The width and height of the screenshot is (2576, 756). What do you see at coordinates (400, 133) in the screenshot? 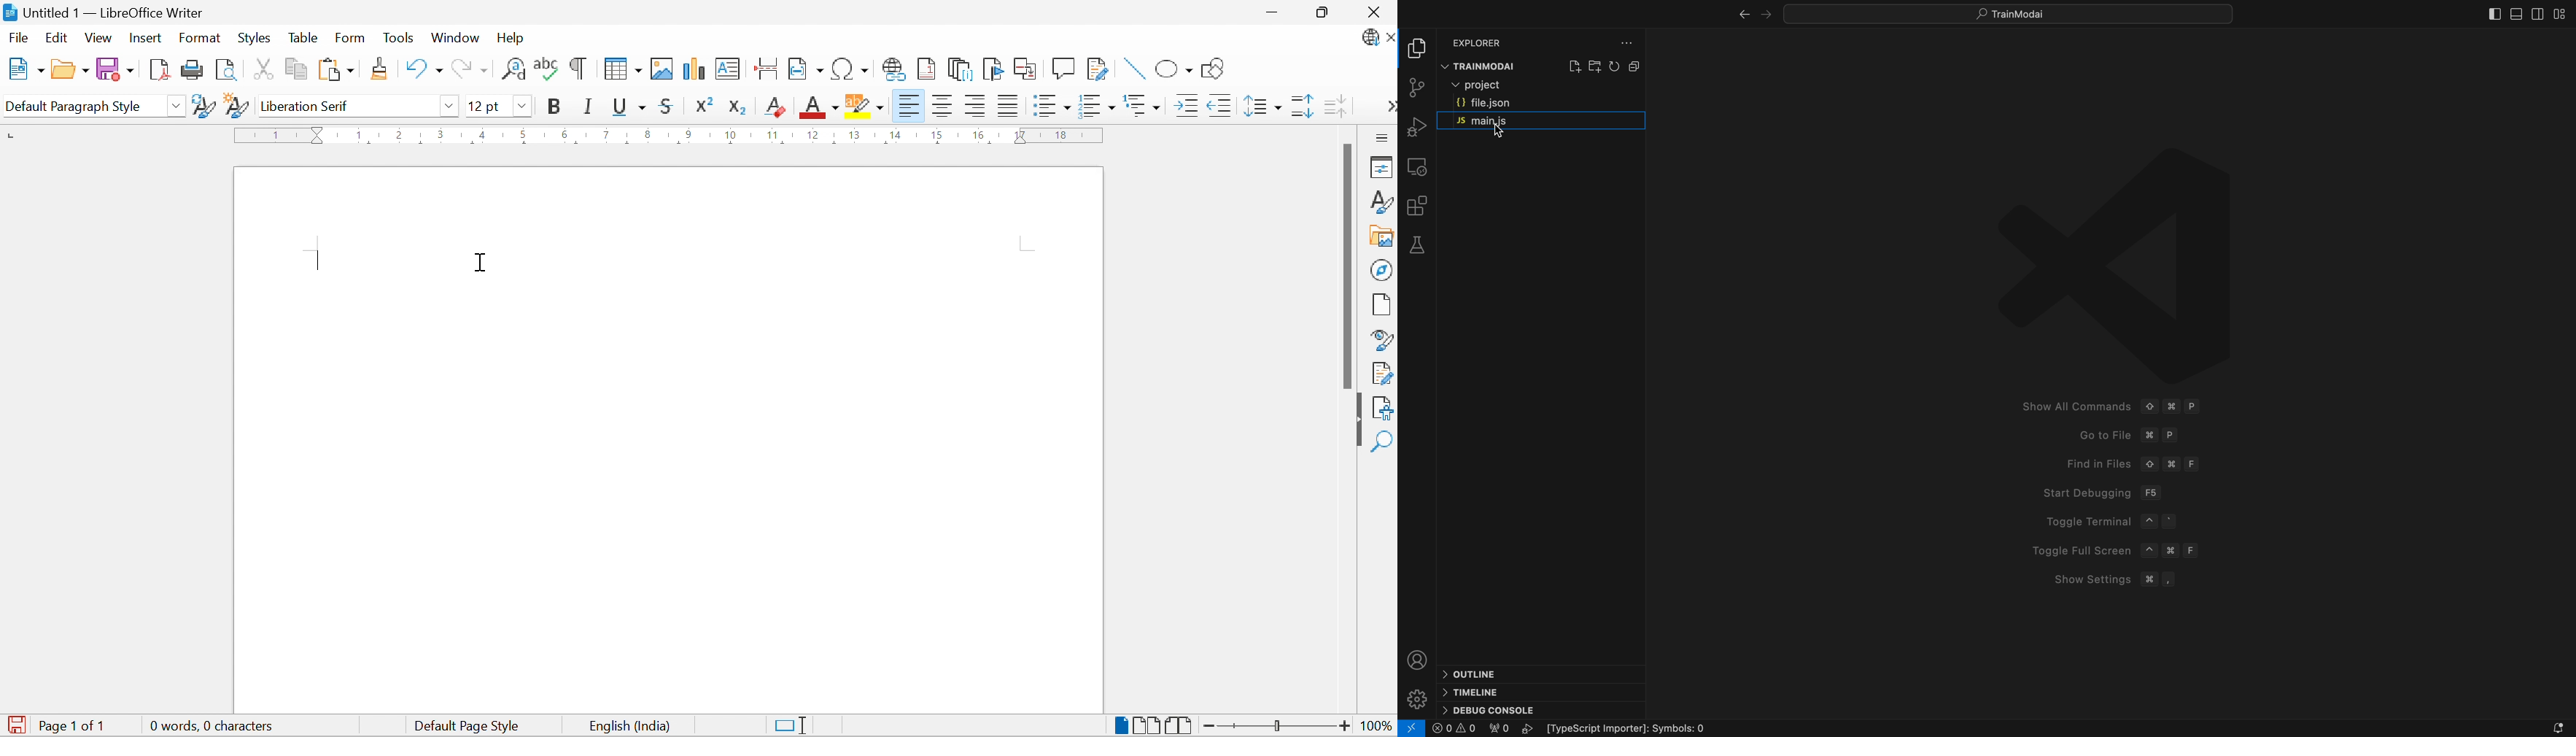
I see `2` at bounding box center [400, 133].